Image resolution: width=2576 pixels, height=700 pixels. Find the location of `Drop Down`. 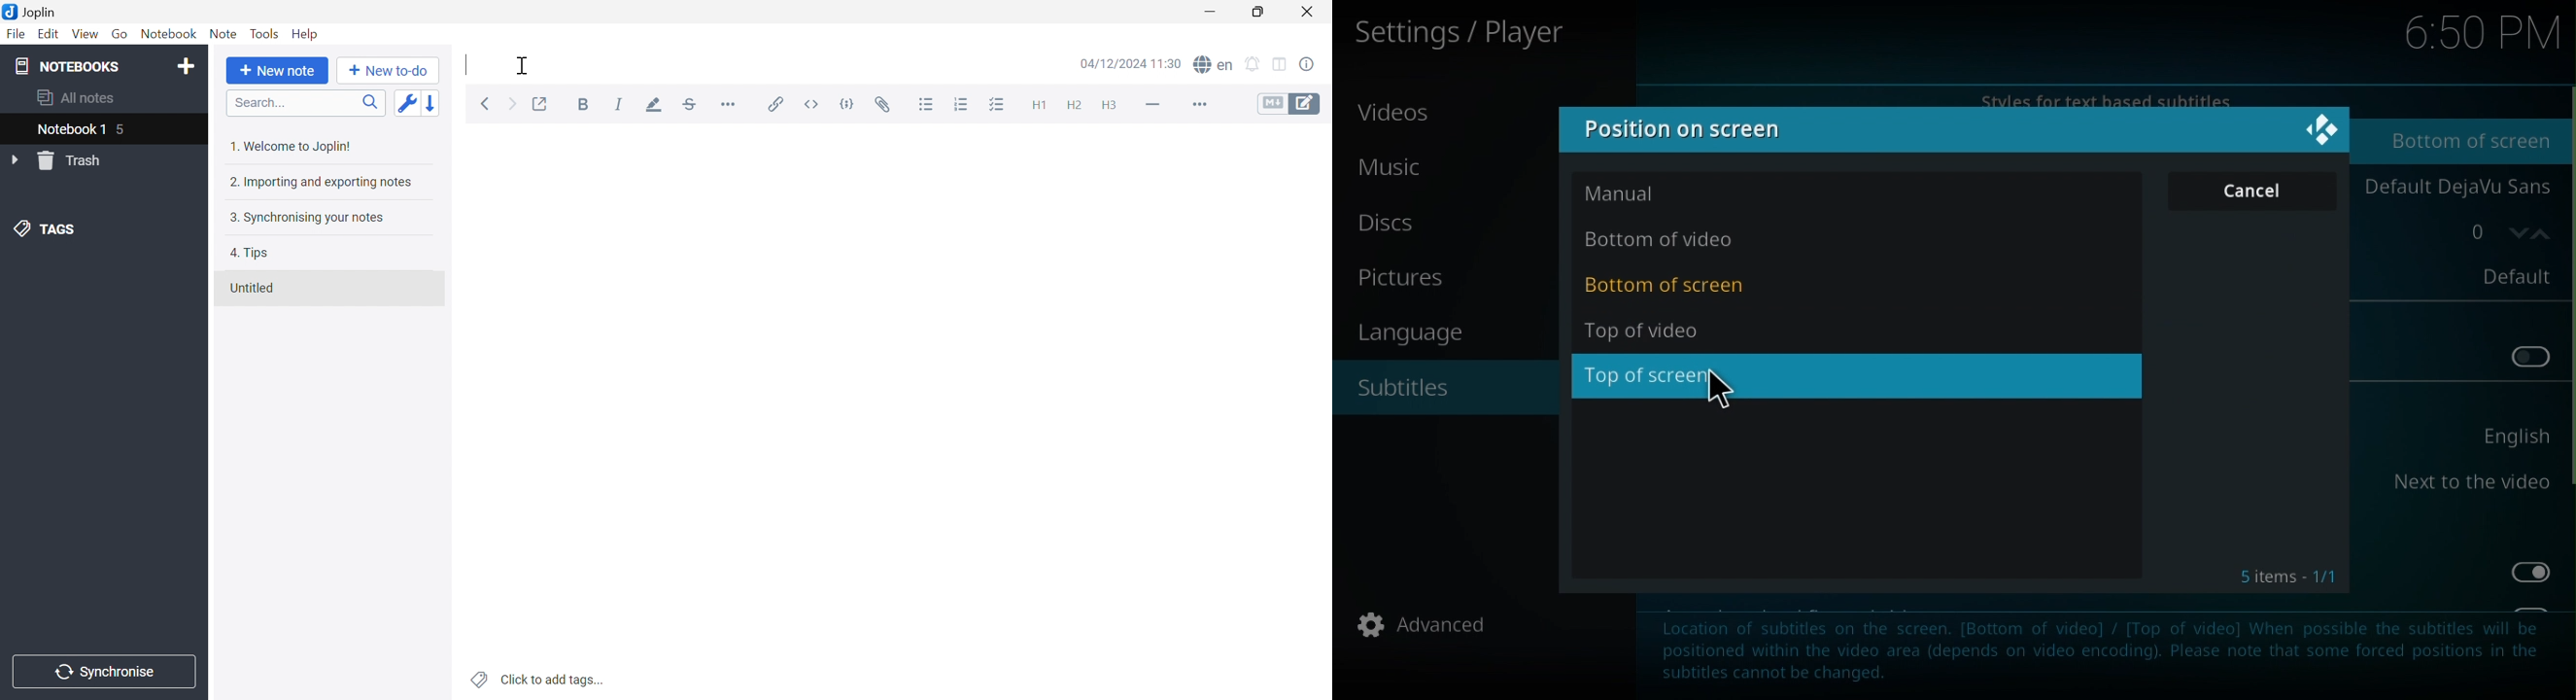

Drop Down is located at coordinates (15, 159).